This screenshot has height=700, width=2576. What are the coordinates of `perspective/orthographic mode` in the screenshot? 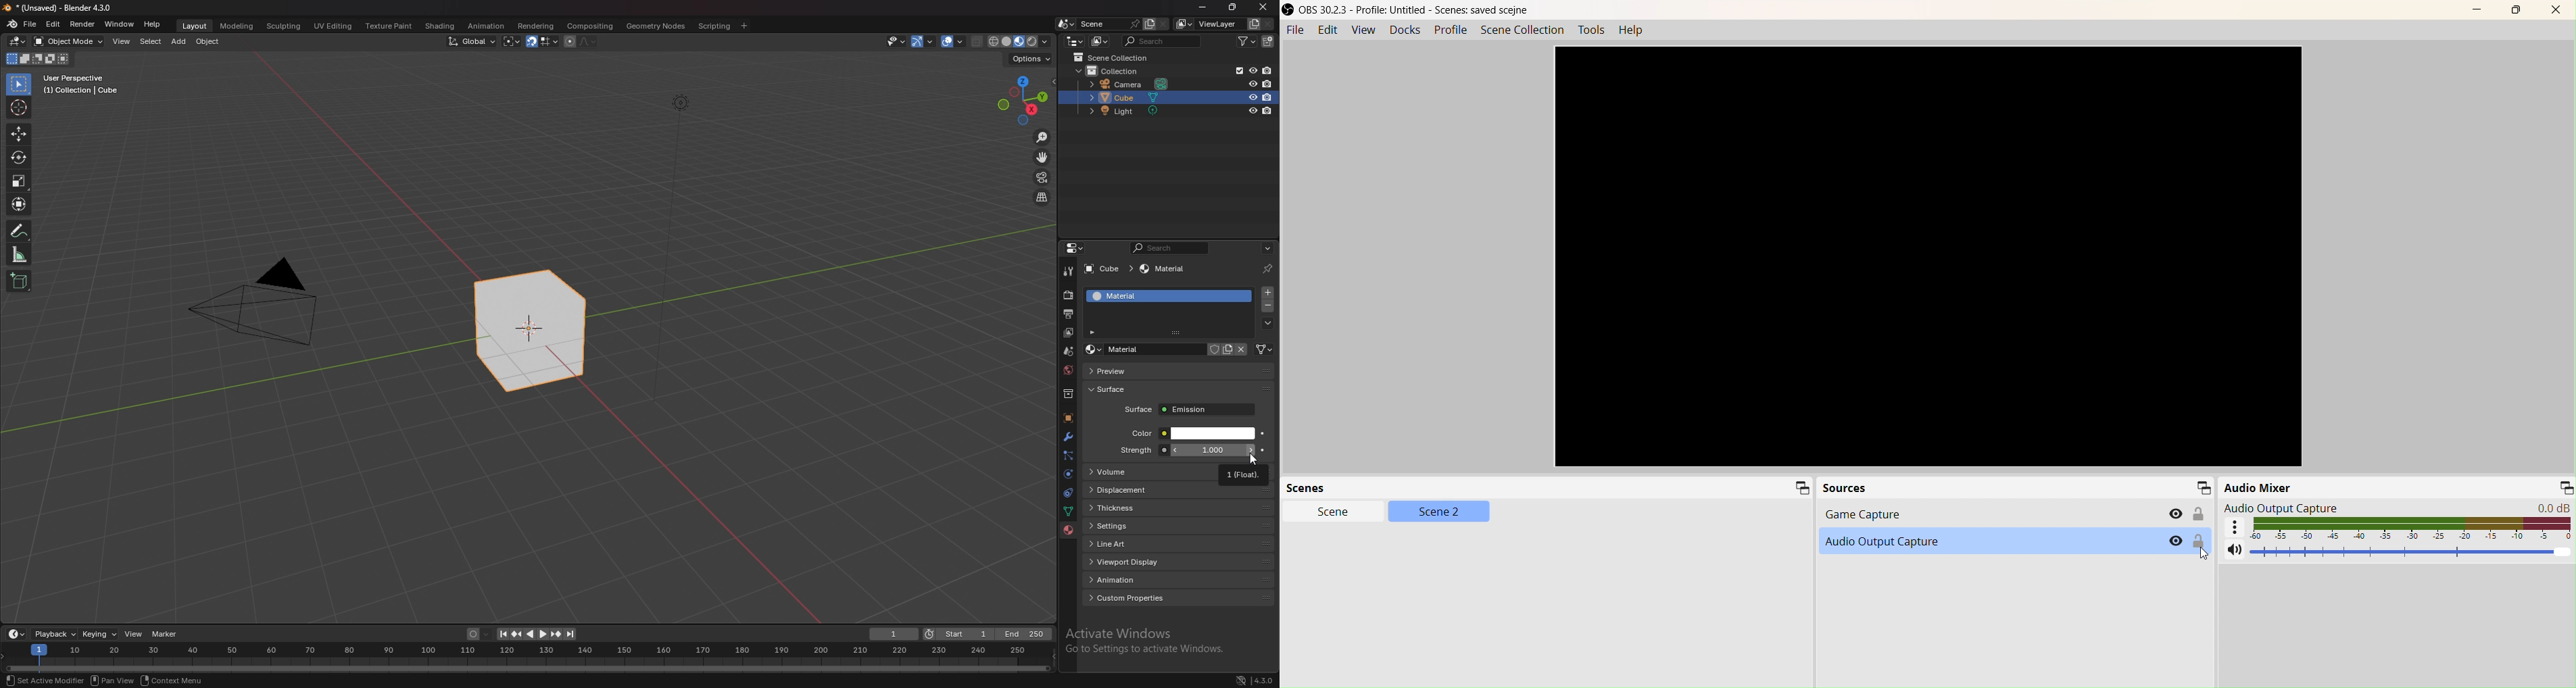 It's located at (1042, 197).